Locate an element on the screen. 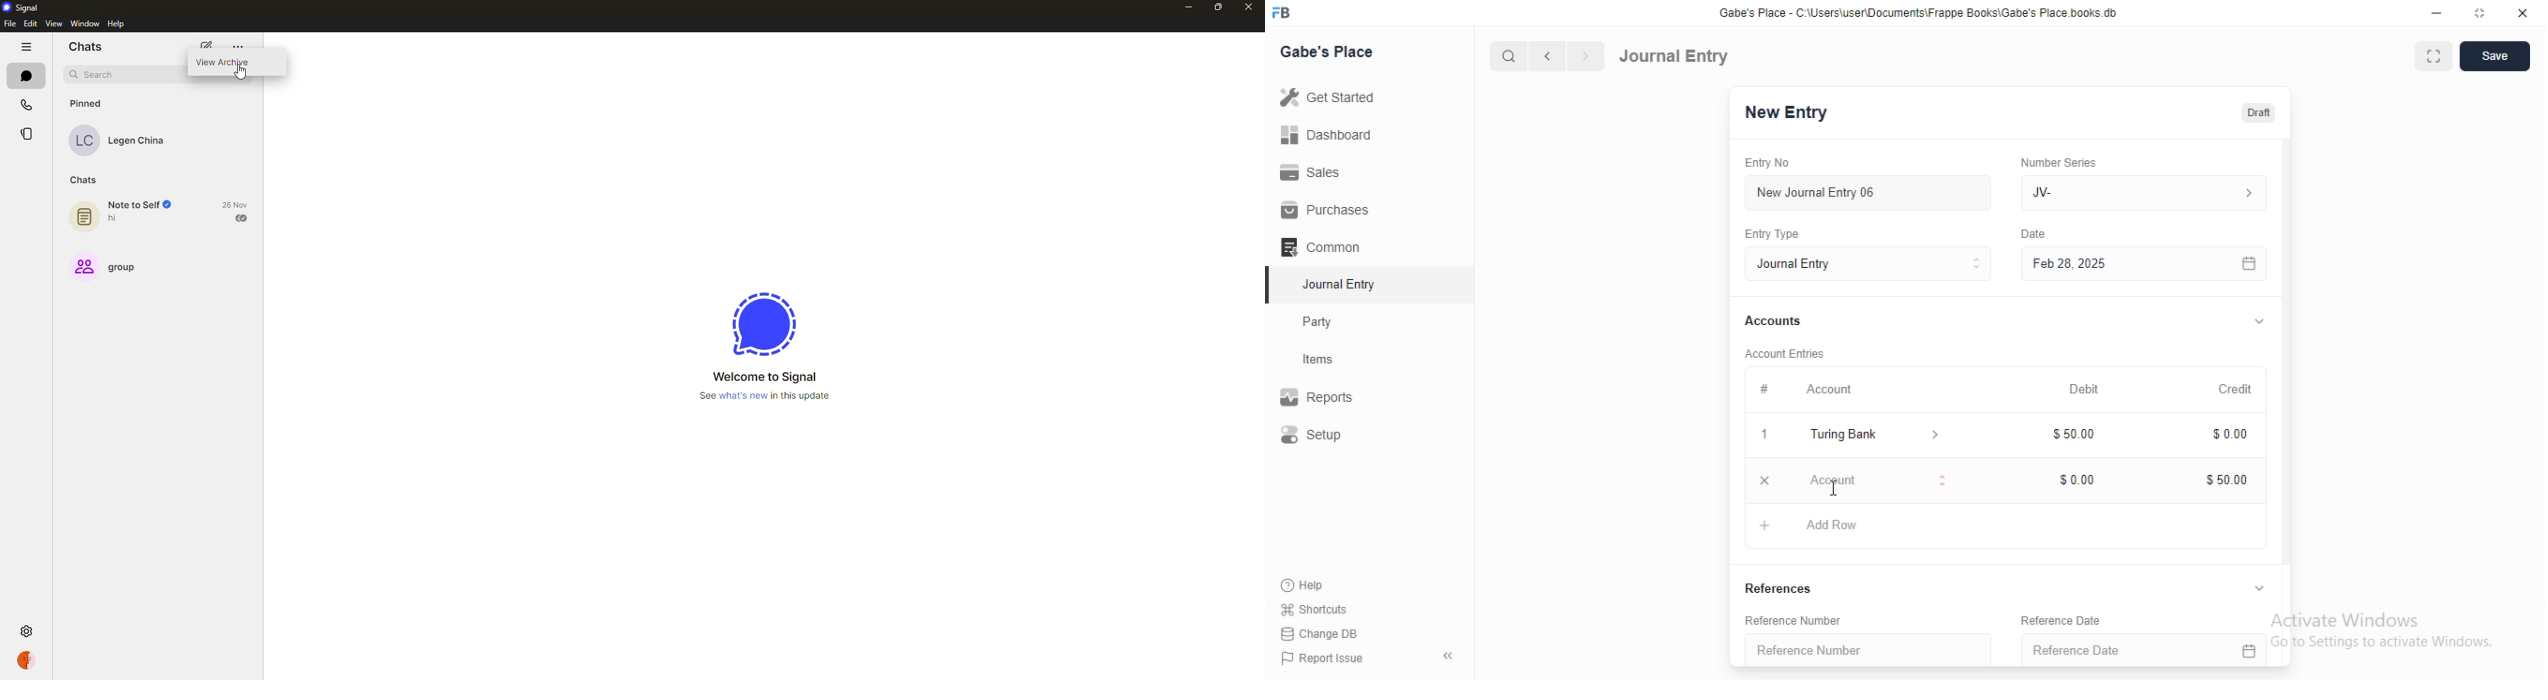 Image resolution: width=2548 pixels, height=700 pixels. sent is located at coordinates (241, 219).